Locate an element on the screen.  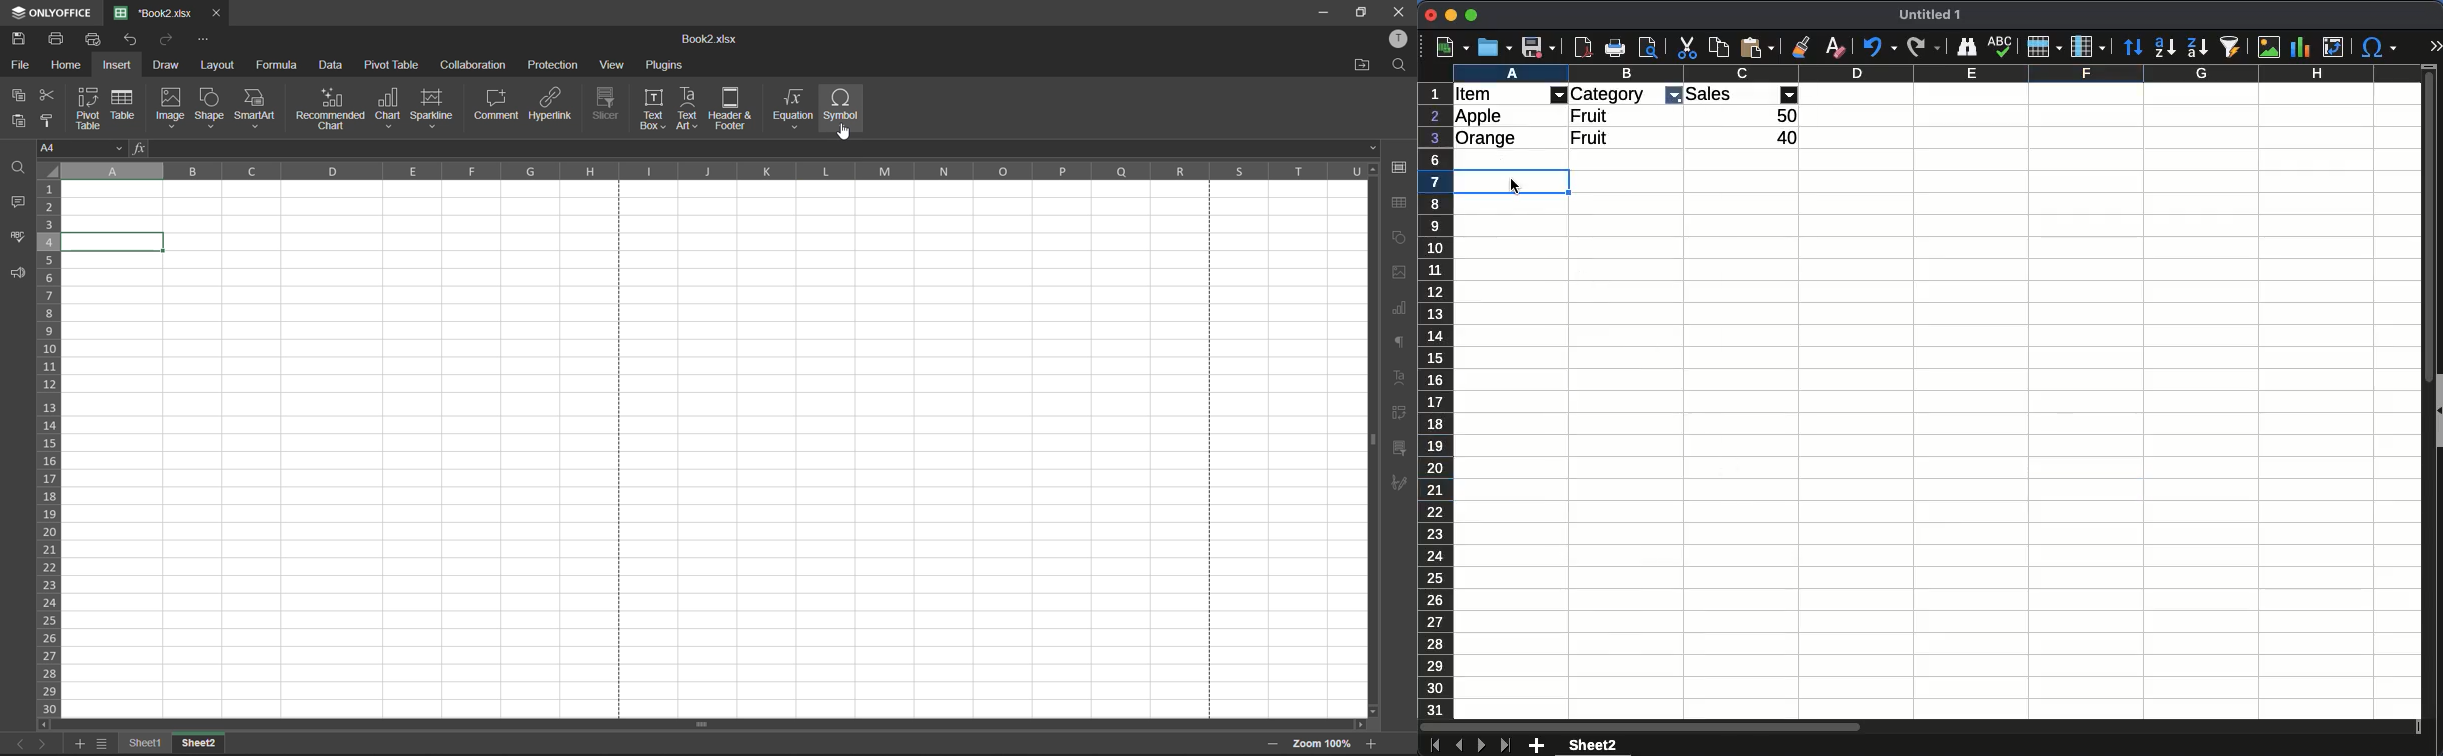
spelling is located at coordinates (2001, 47).